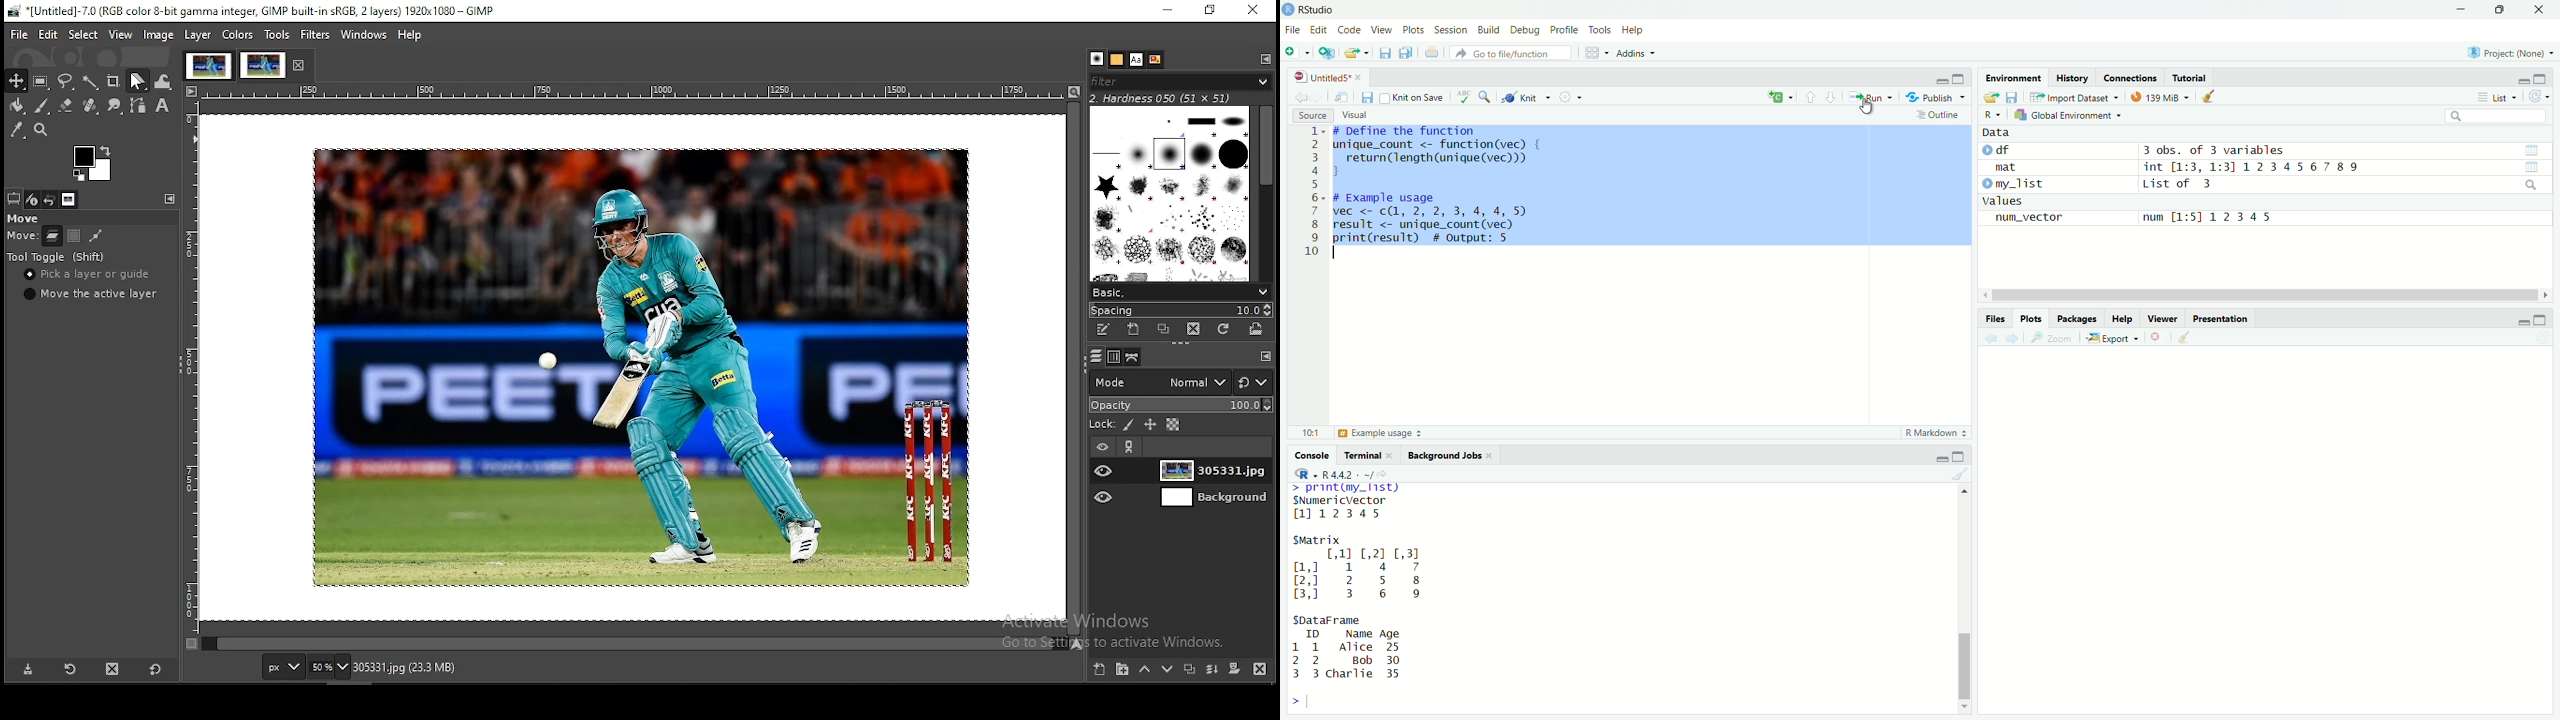  Describe the element at coordinates (1407, 53) in the screenshot. I see `save all` at that location.